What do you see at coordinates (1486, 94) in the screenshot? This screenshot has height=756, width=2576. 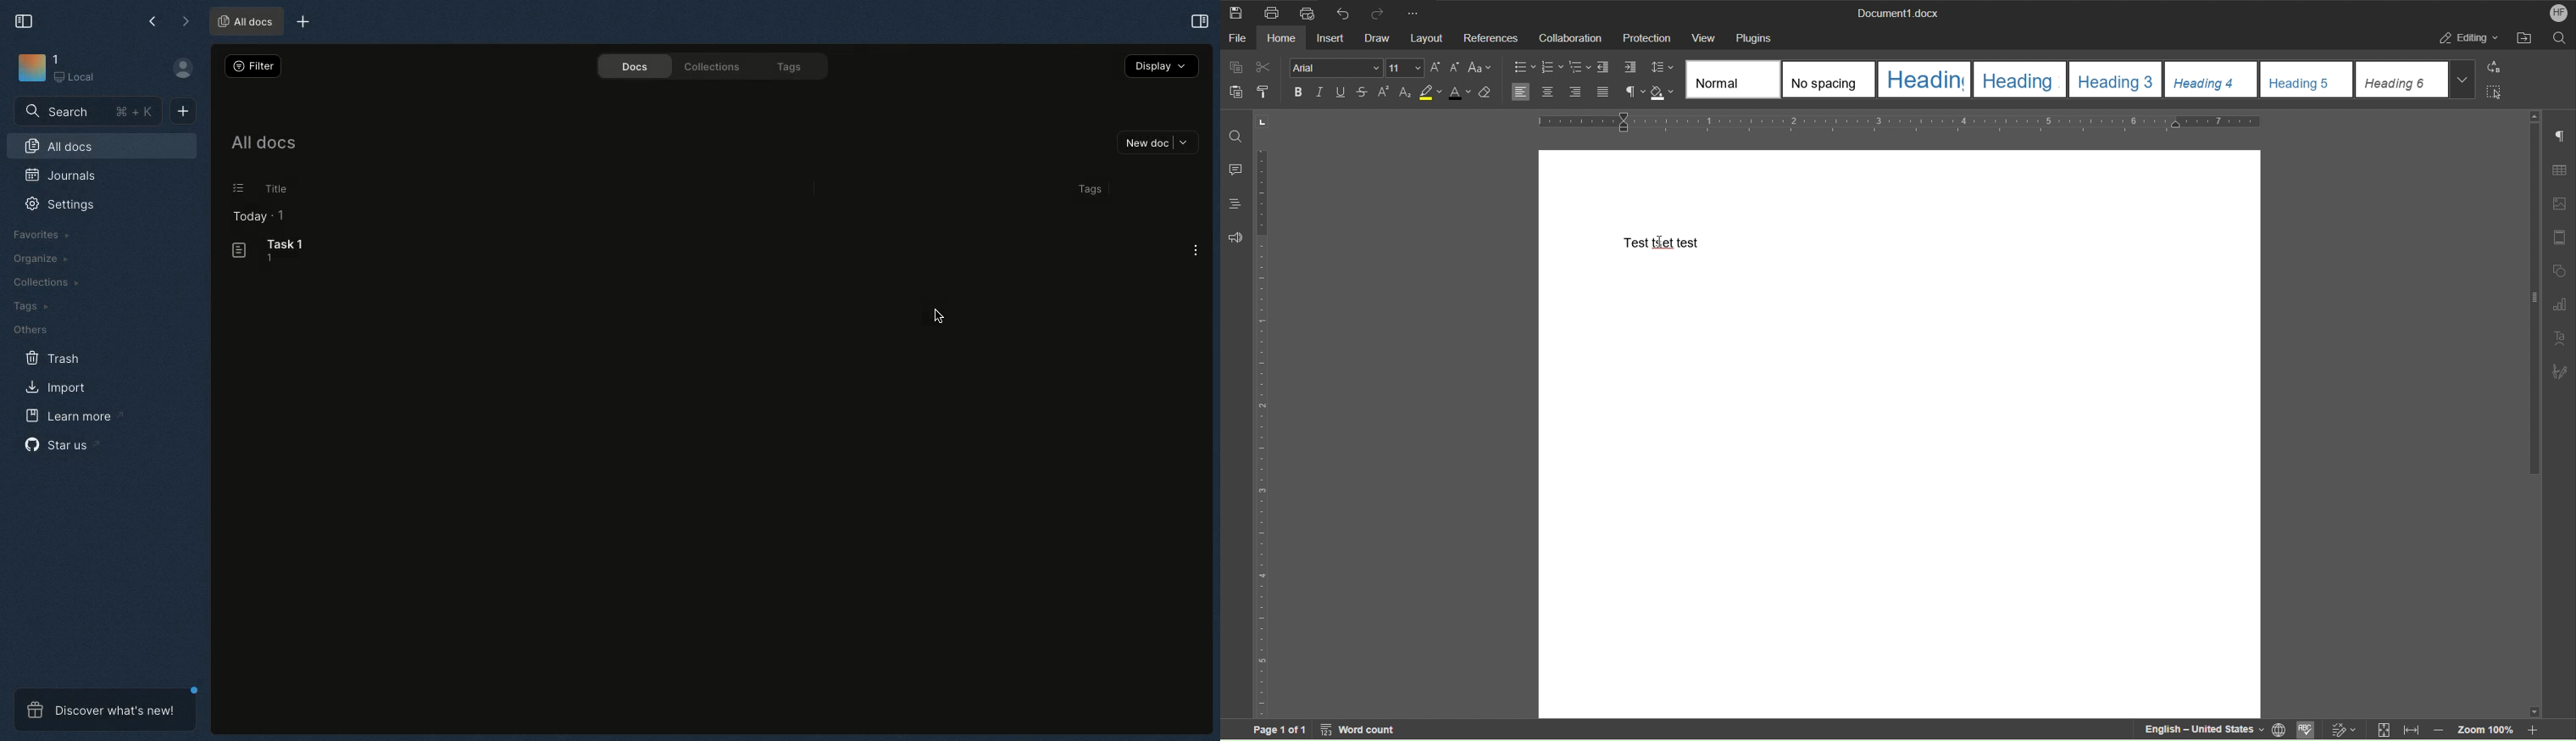 I see `Erase Style` at bounding box center [1486, 94].